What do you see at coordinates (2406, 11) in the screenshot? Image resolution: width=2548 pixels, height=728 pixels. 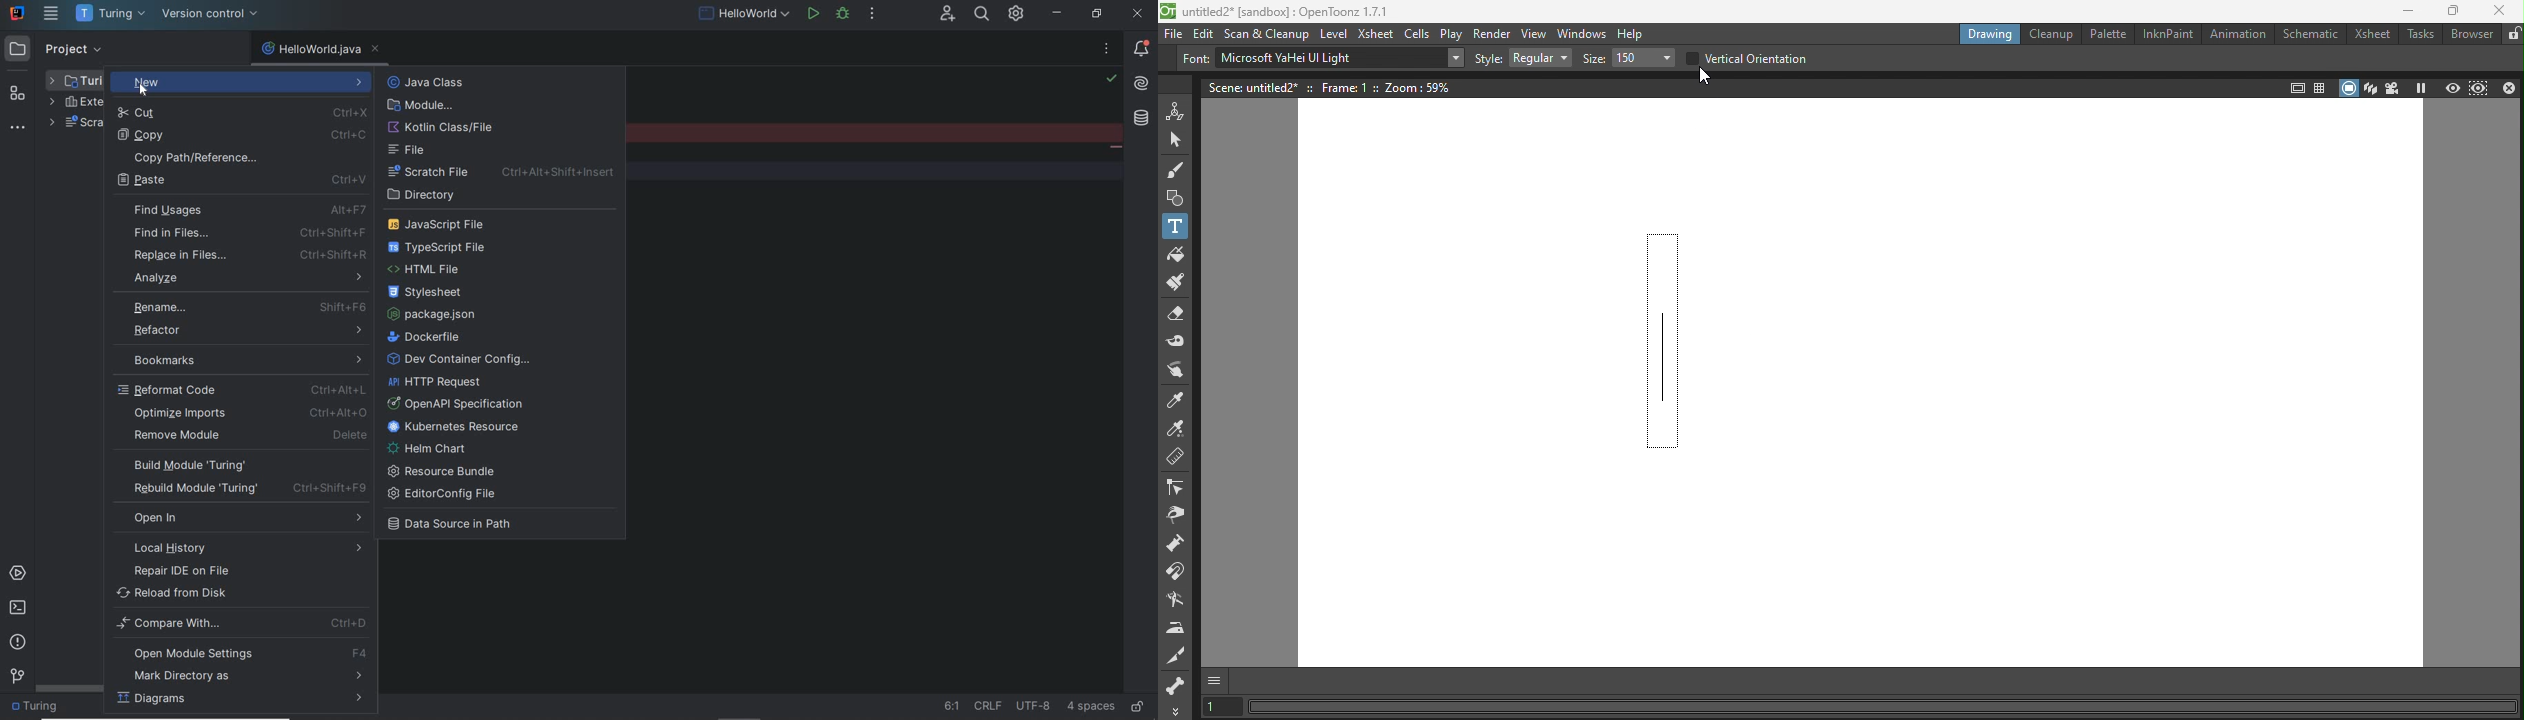 I see `Minimize` at bounding box center [2406, 11].